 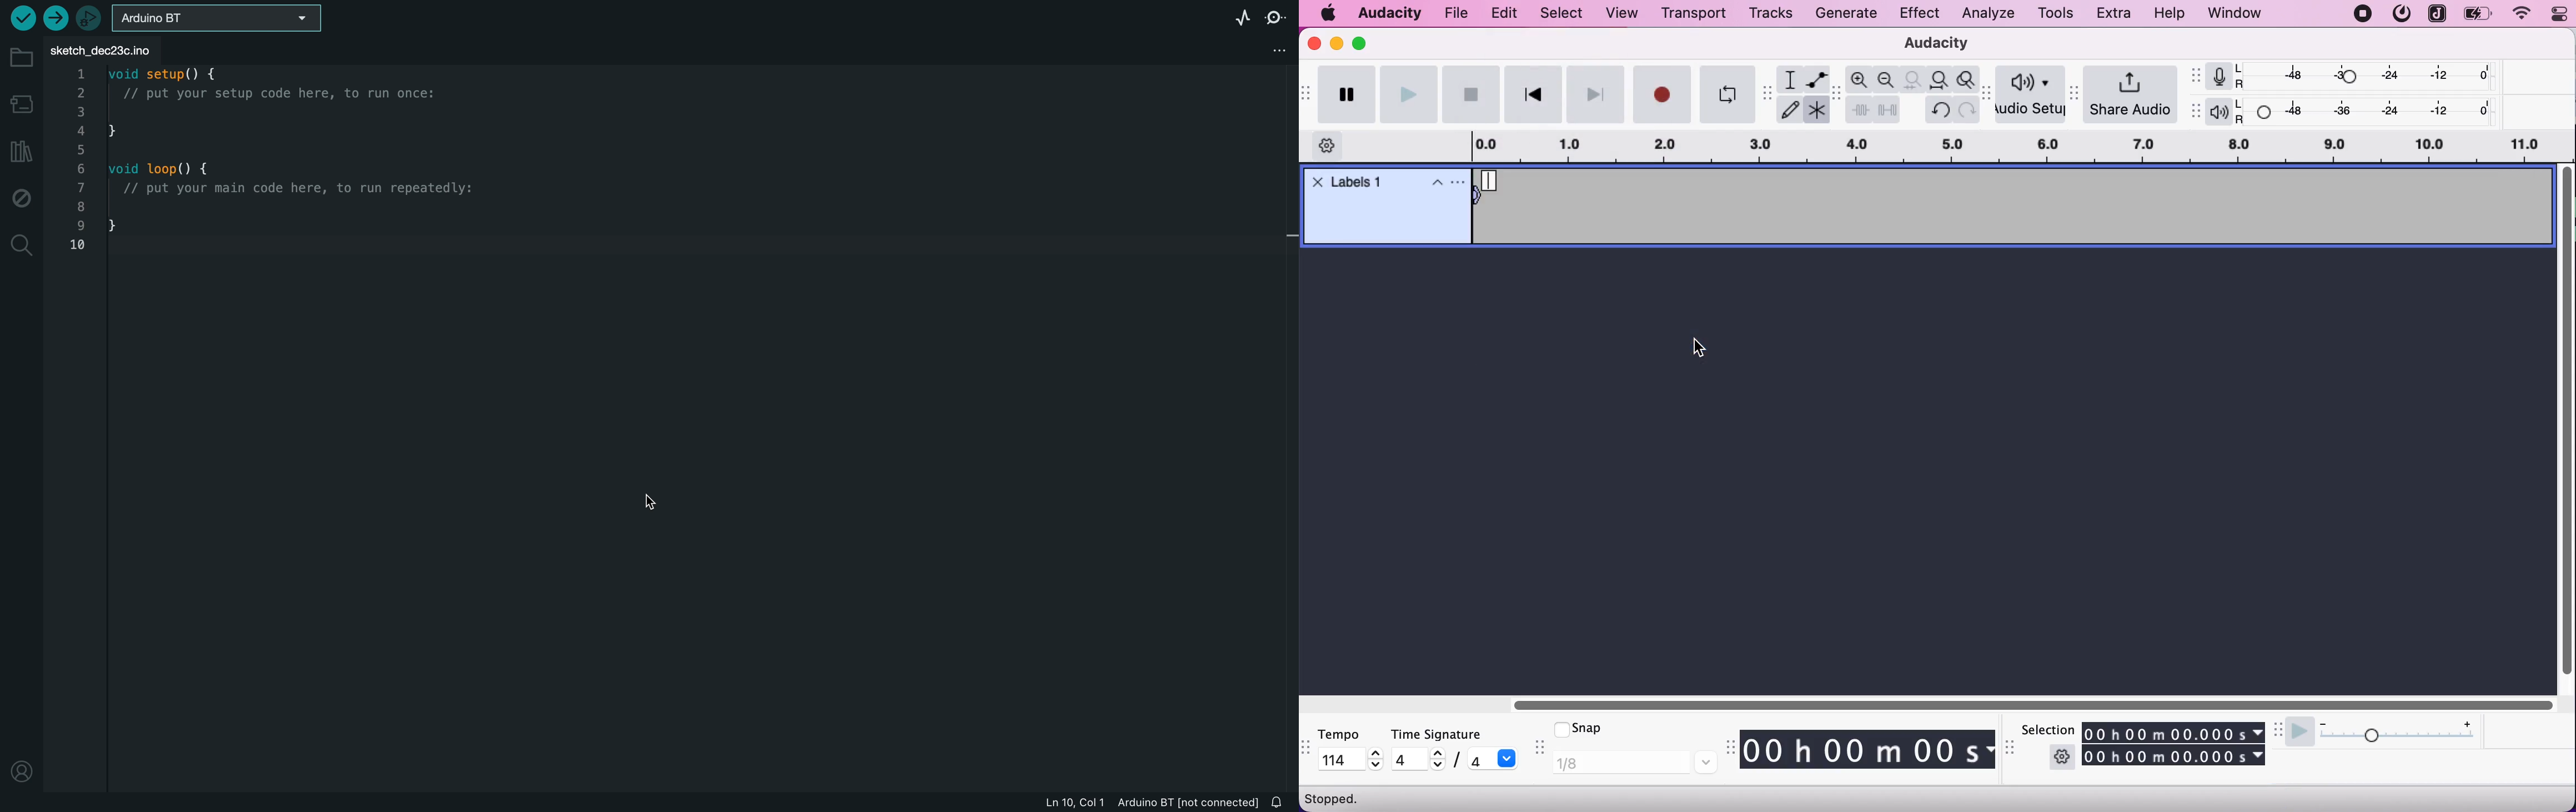 I want to click on move selection, so click(x=1479, y=196).